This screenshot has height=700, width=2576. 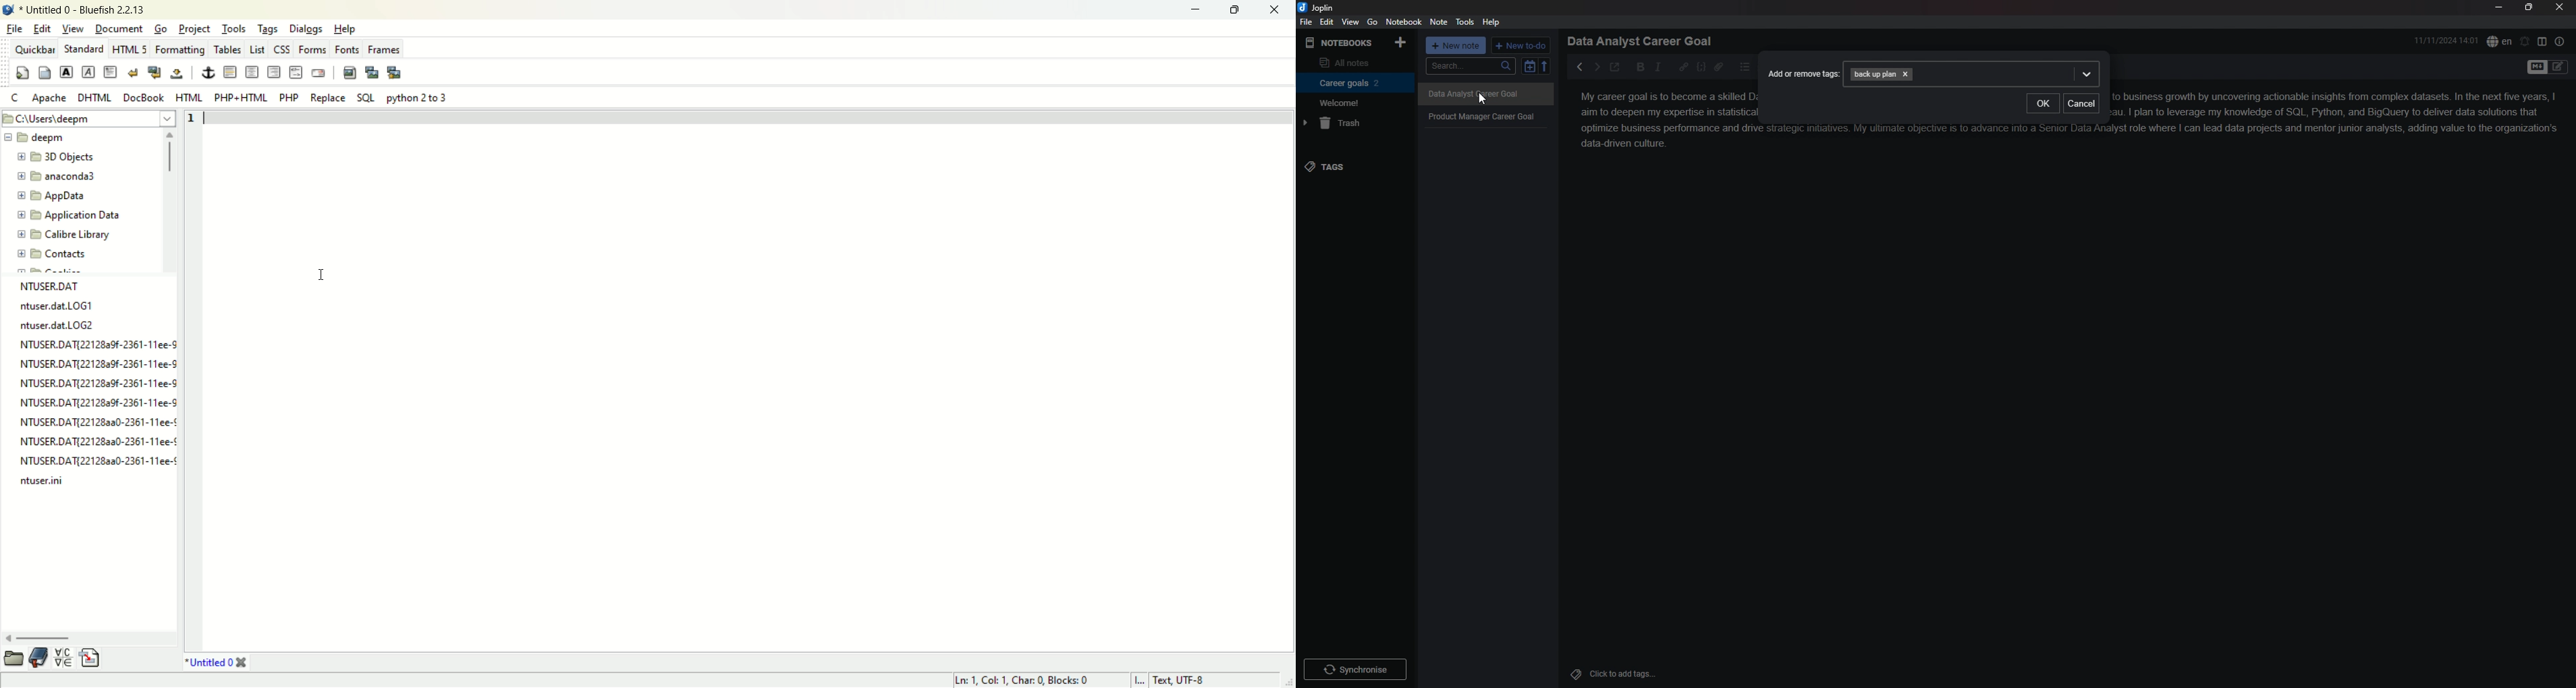 What do you see at coordinates (66, 217) in the screenshot?
I see `application` at bounding box center [66, 217].